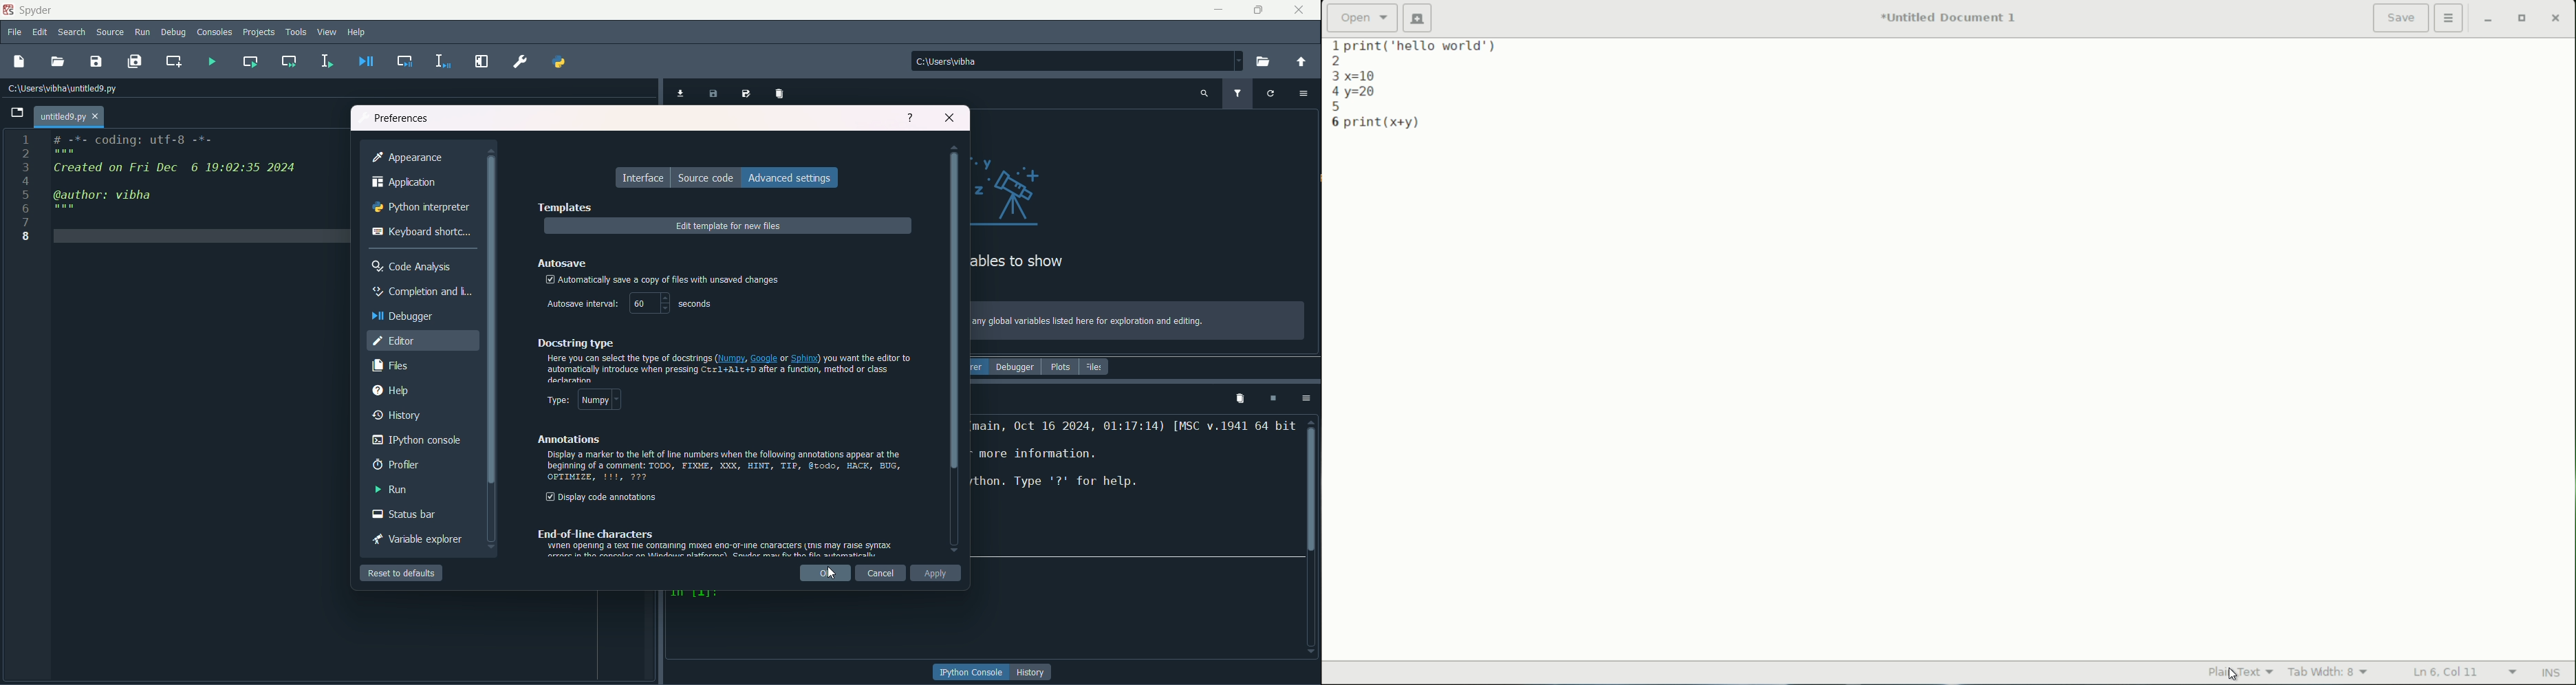 The width and height of the screenshot is (2576, 700). I want to click on variable explorer, so click(415, 540).